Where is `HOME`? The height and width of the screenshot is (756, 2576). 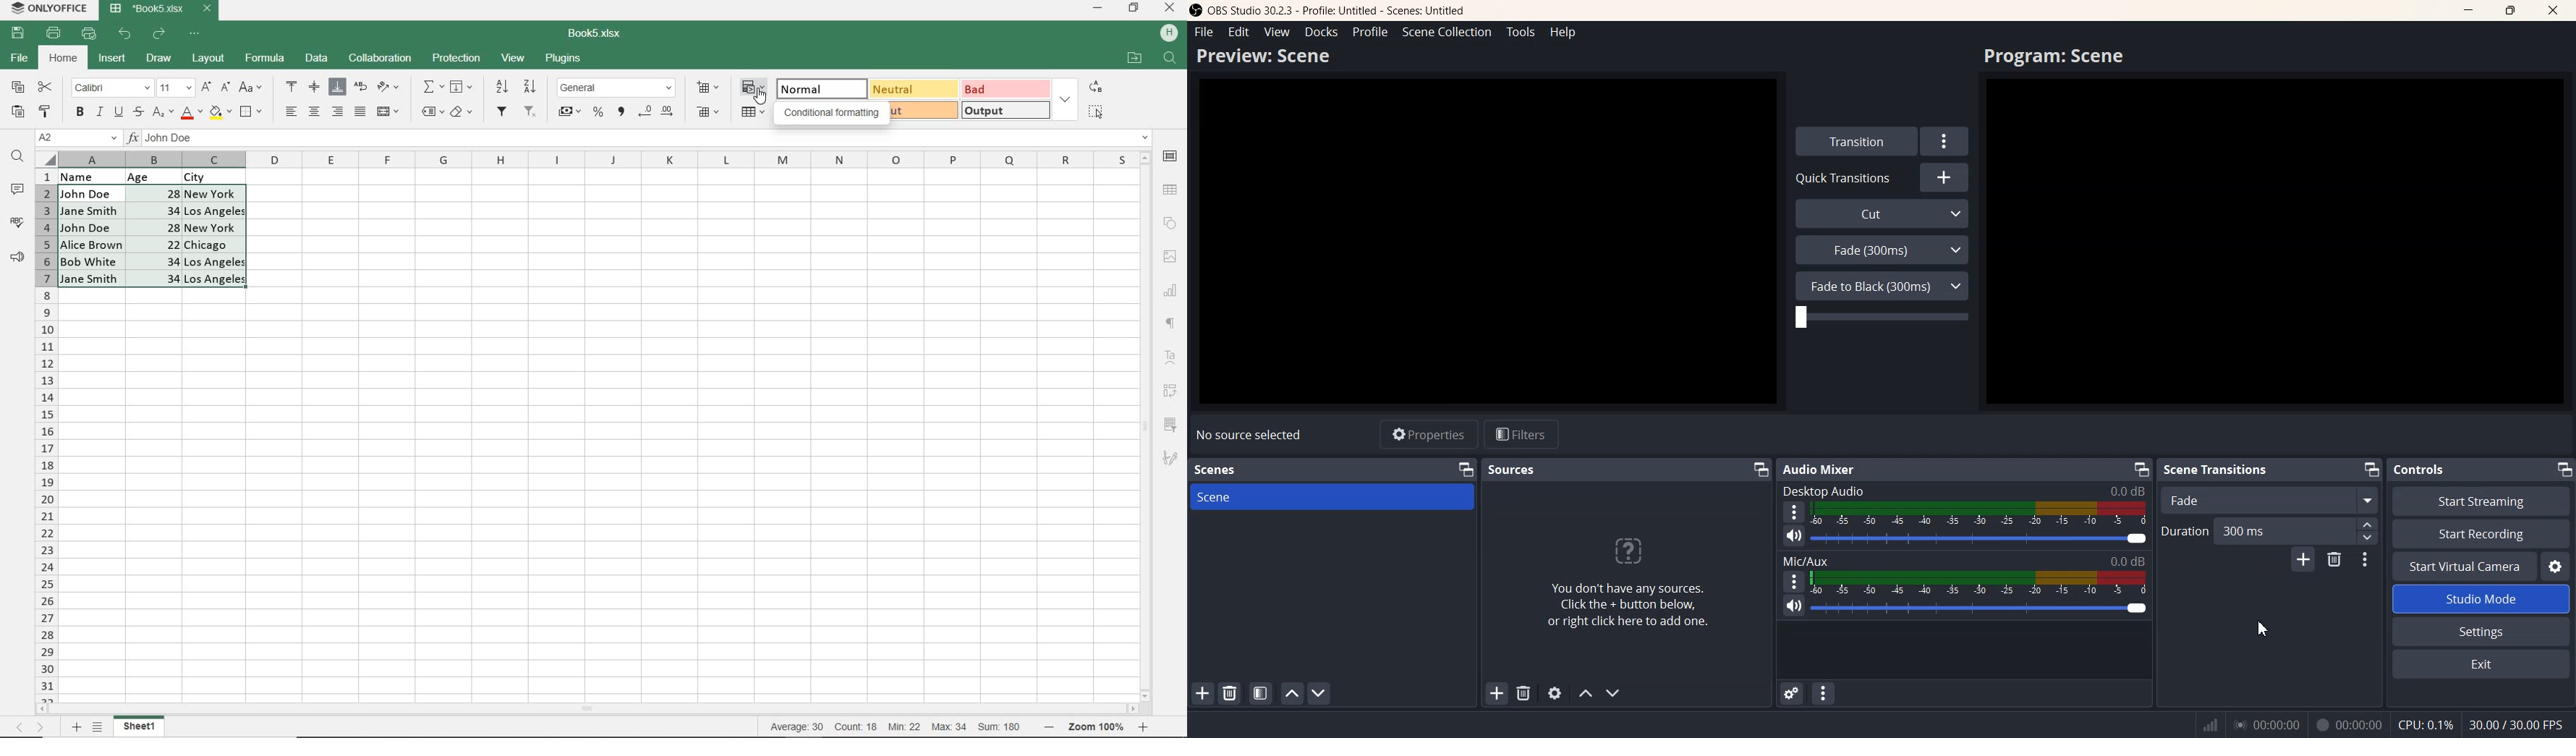 HOME is located at coordinates (64, 59).